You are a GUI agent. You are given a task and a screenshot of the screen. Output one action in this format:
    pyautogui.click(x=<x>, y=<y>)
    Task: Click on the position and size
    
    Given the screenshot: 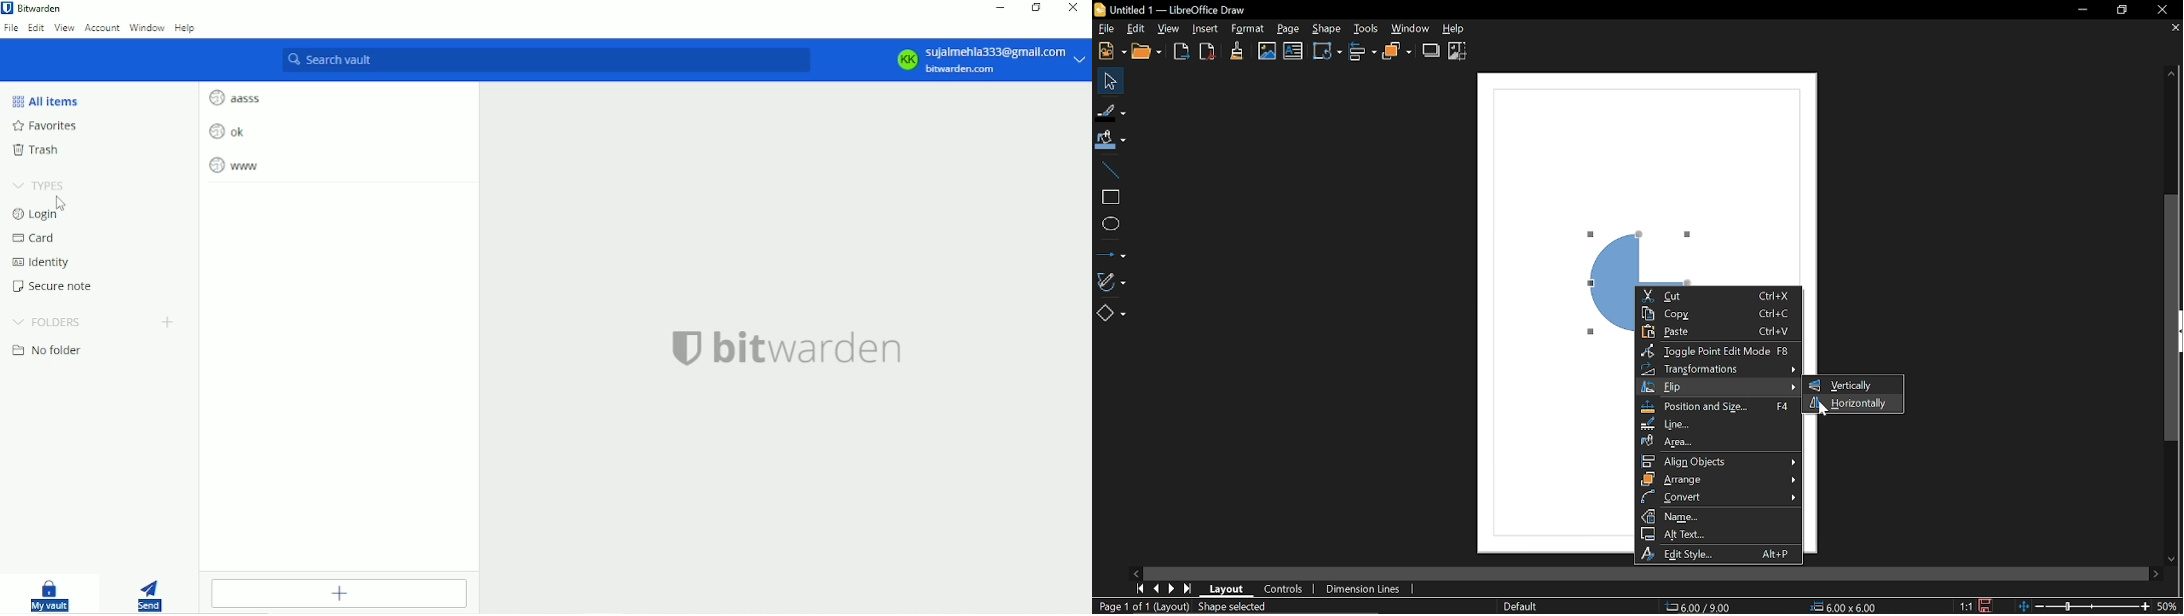 What is the action you would take?
    pyautogui.click(x=1718, y=406)
    